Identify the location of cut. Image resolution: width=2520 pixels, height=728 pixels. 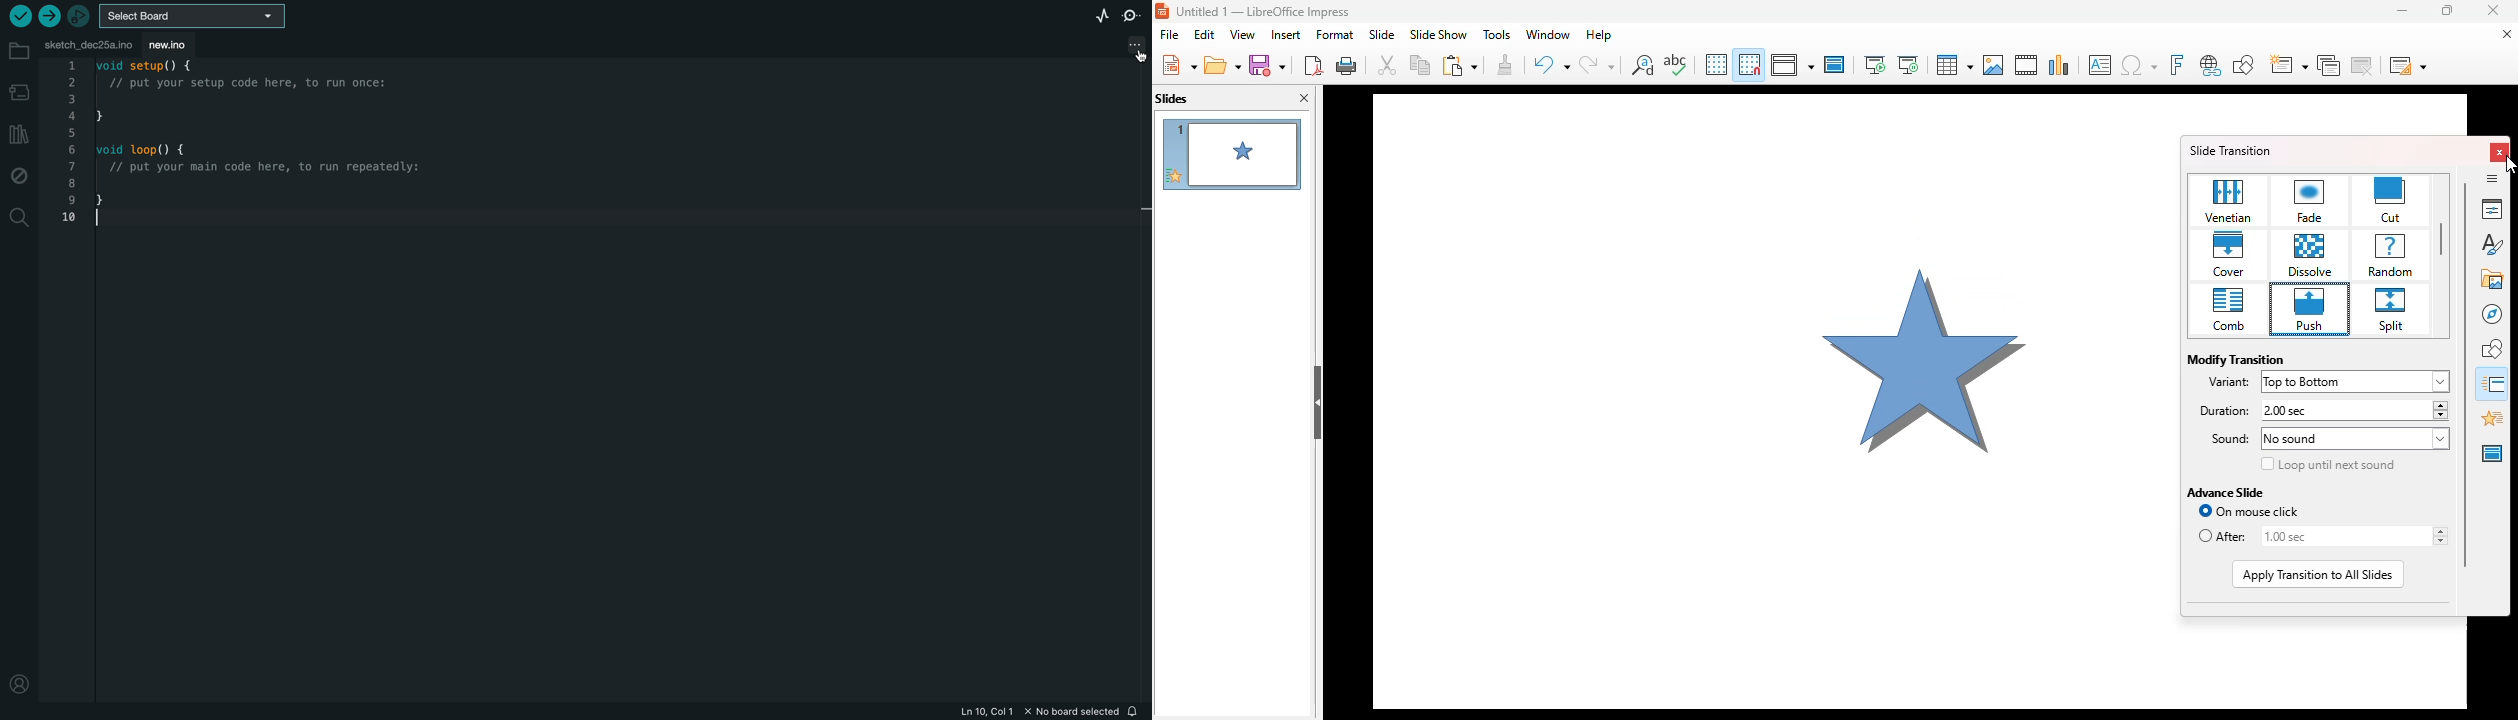
(2392, 201).